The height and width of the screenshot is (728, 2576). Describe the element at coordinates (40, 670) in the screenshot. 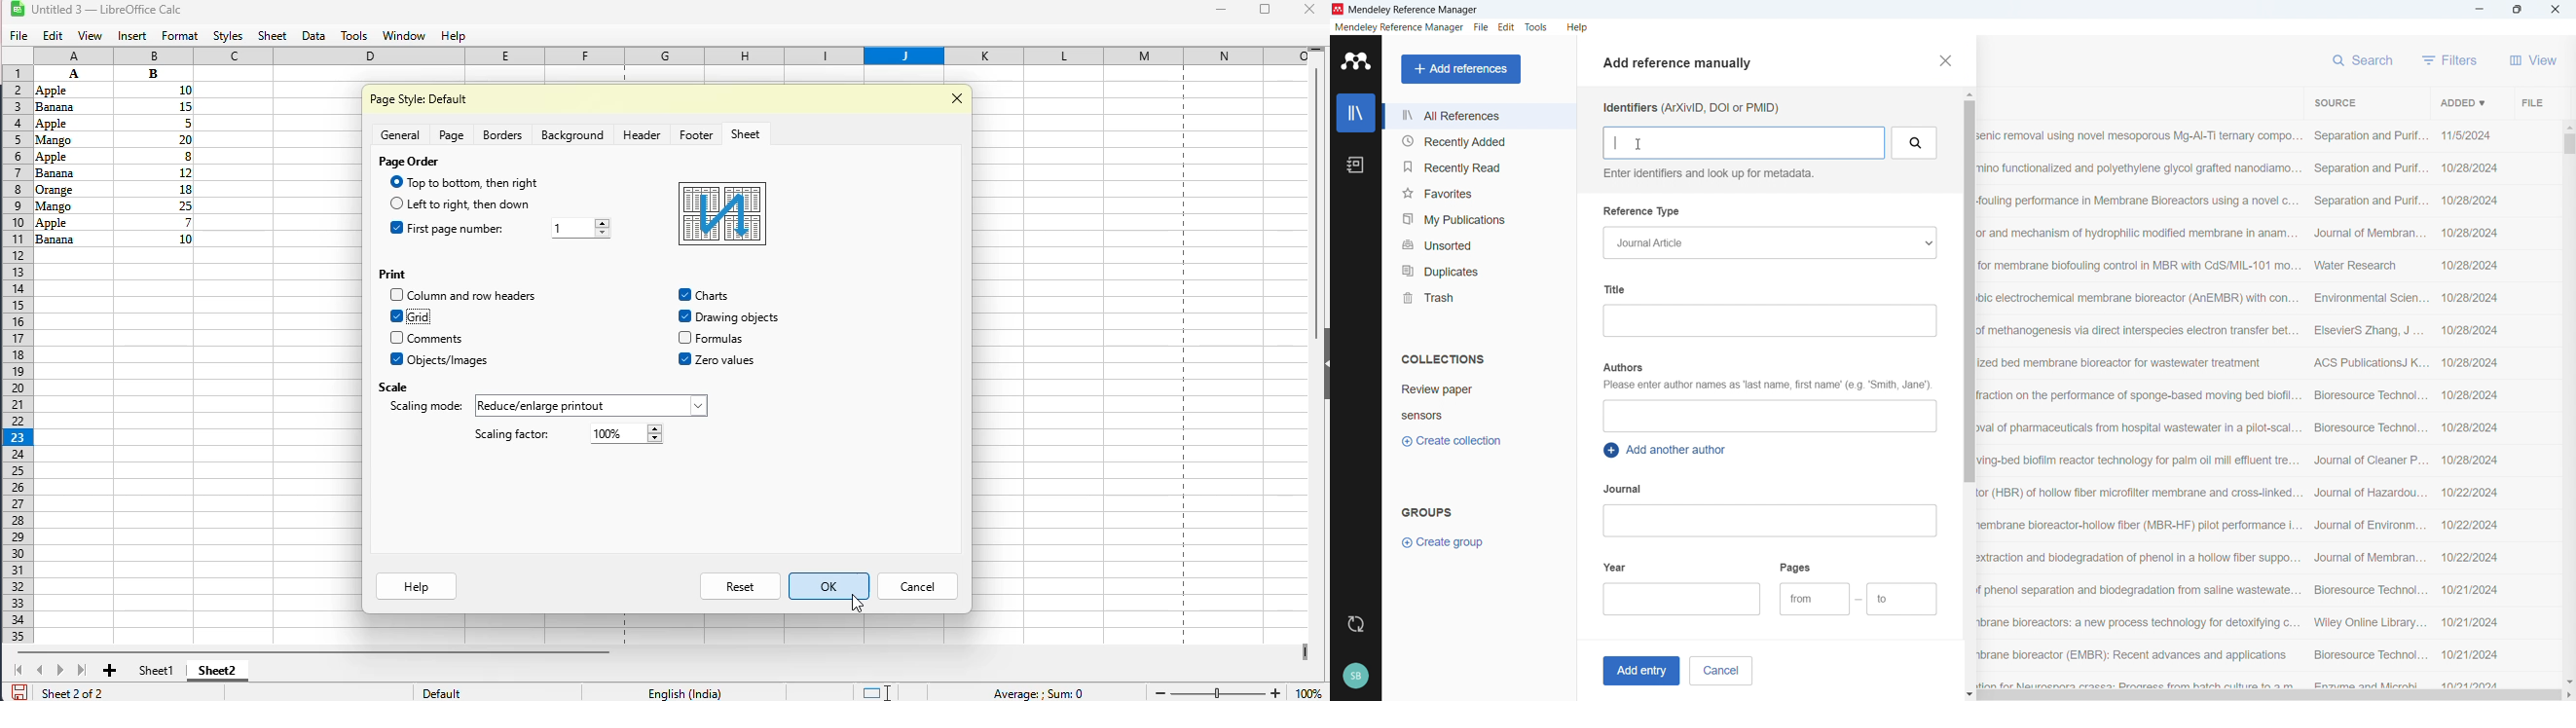

I see `scroll to previous sheet` at that location.